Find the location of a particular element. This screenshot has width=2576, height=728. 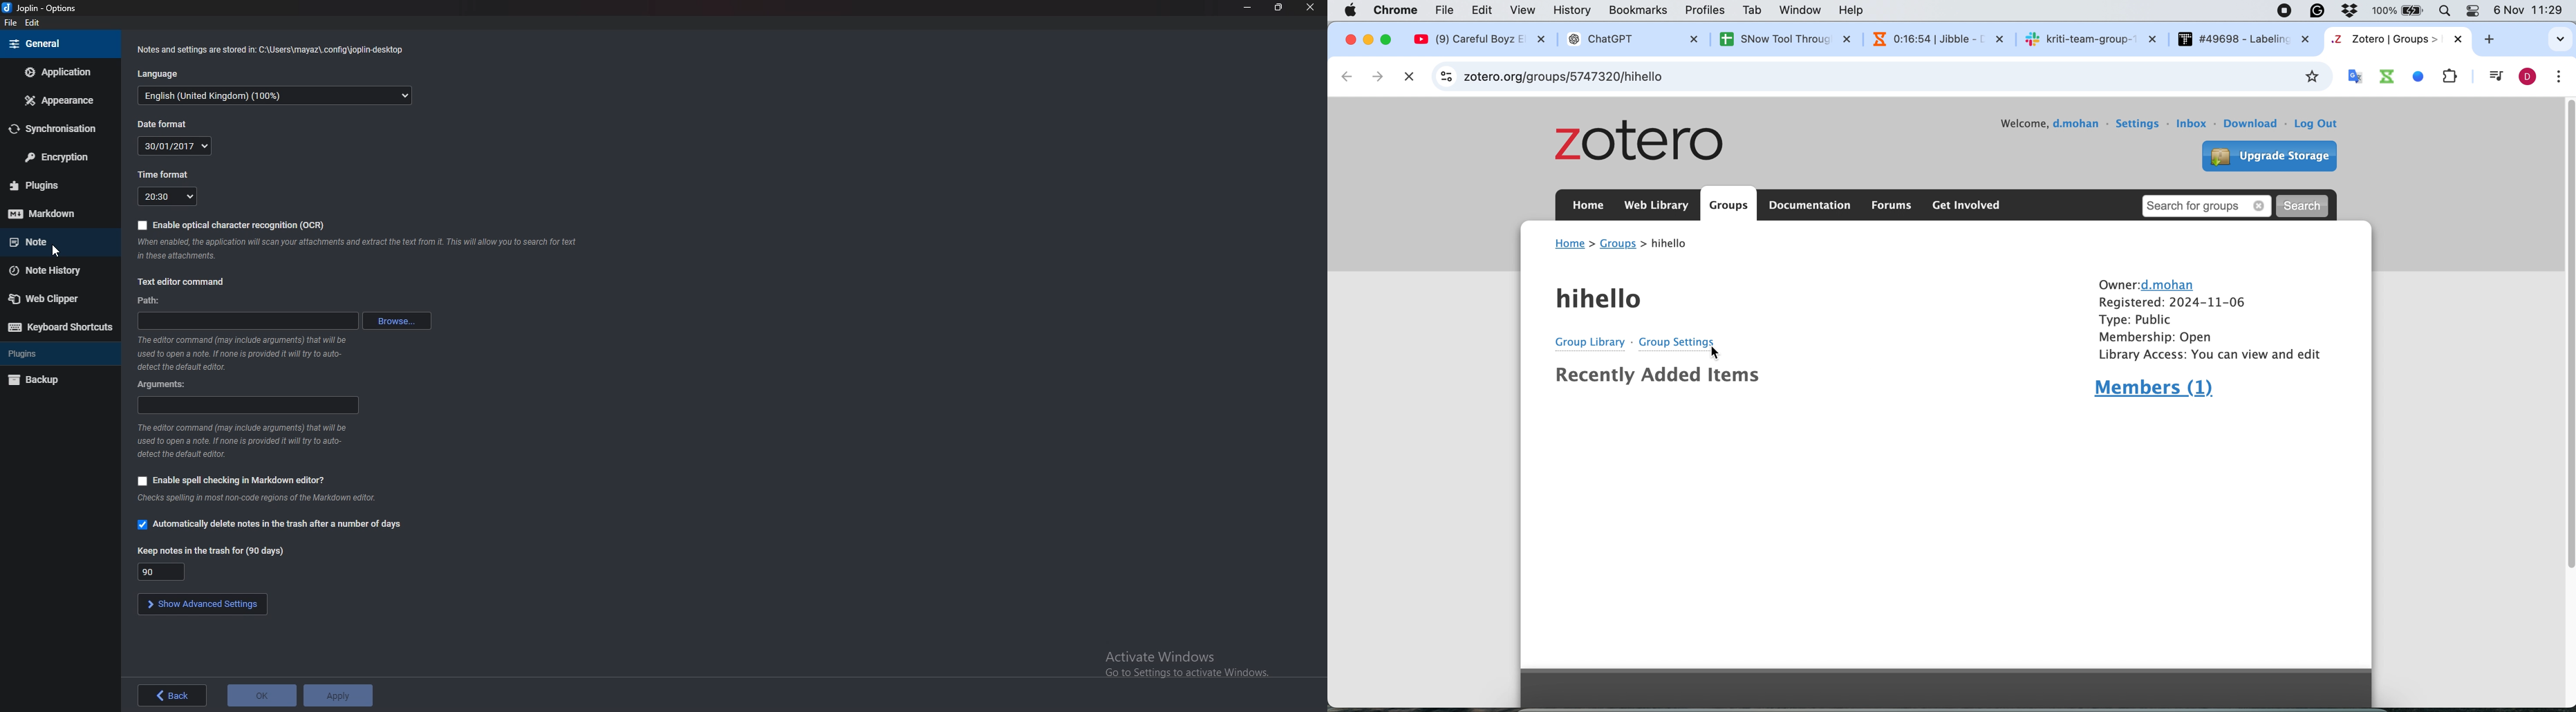

Info is located at coordinates (254, 499).